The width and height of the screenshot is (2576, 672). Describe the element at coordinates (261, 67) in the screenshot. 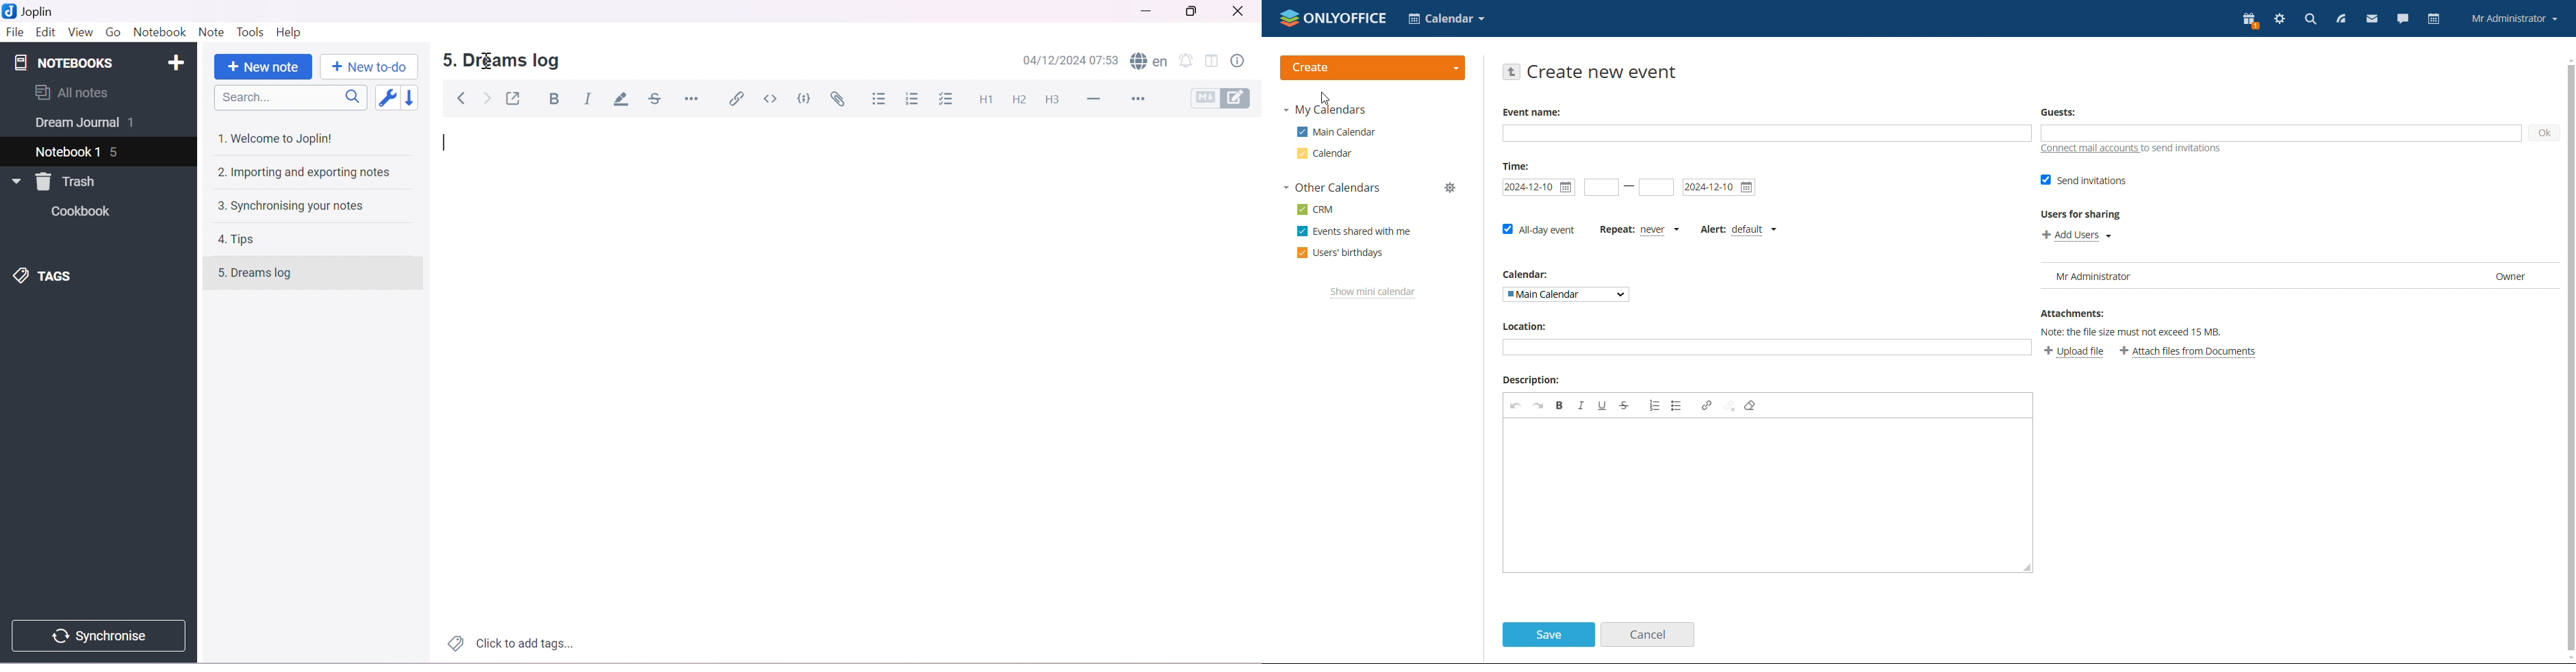

I see `New note` at that location.